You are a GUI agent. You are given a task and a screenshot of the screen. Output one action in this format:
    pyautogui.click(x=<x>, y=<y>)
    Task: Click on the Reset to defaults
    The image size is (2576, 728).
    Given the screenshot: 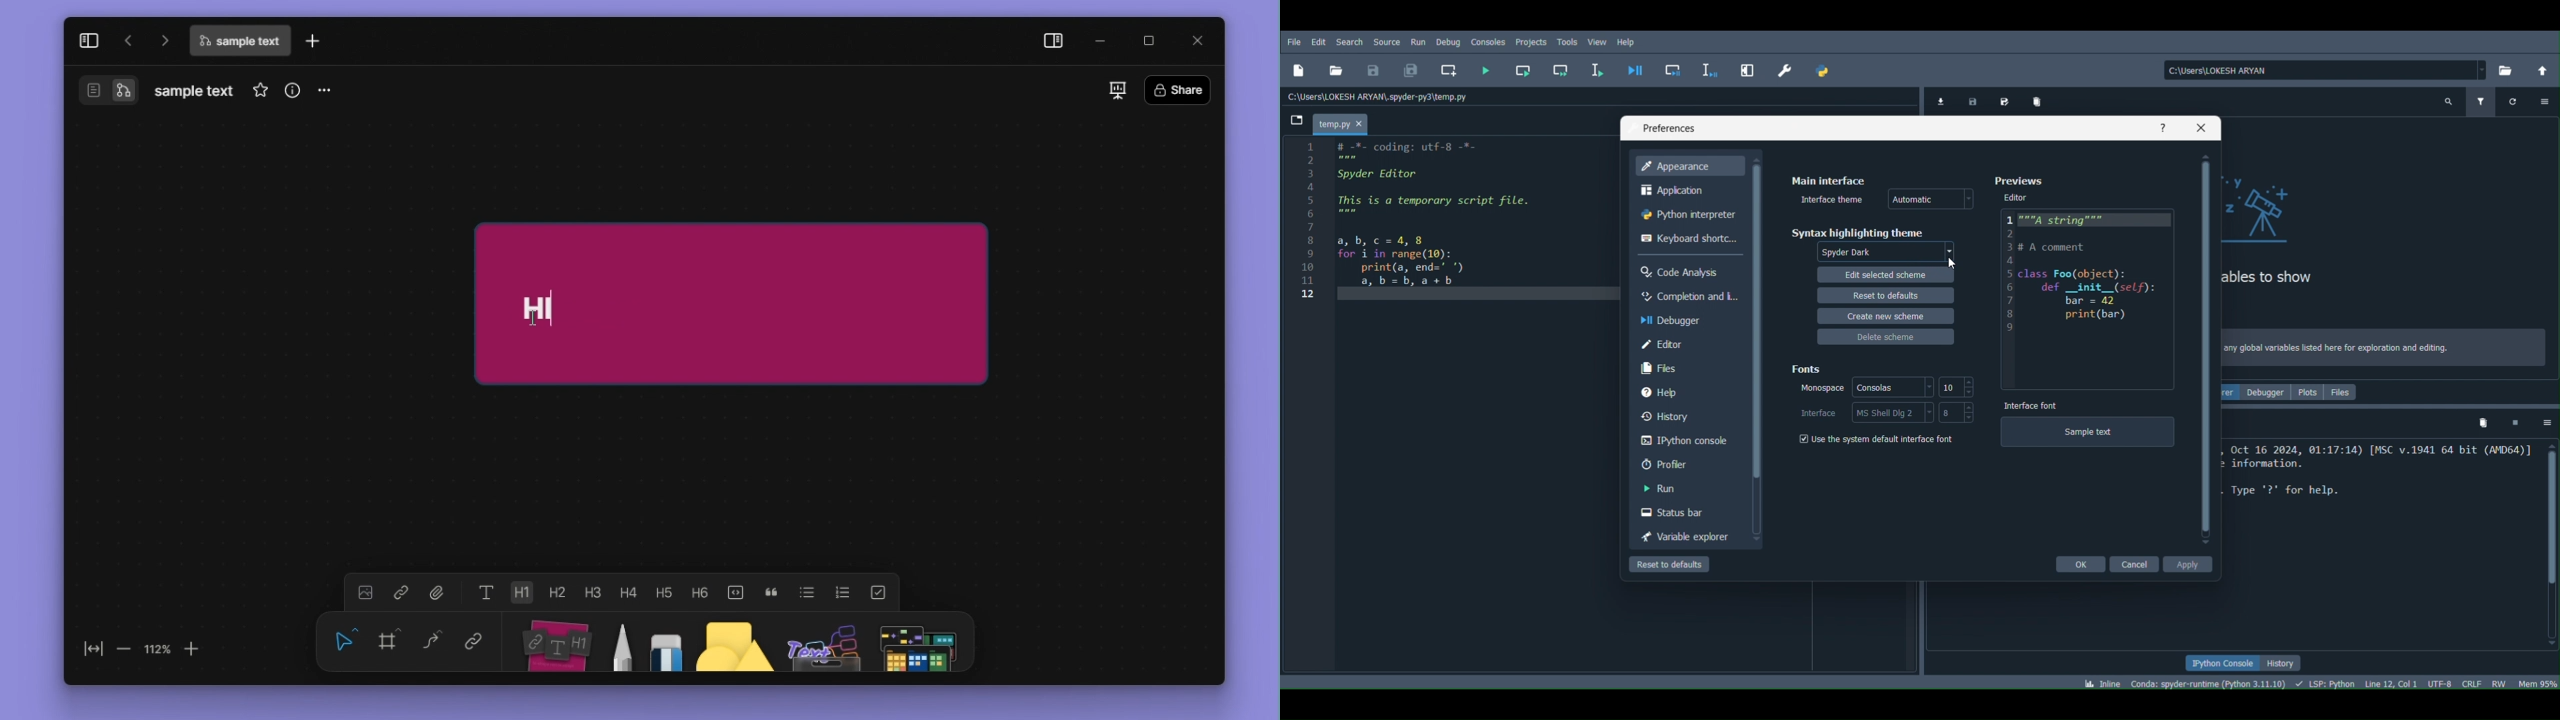 What is the action you would take?
    pyautogui.click(x=1883, y=293)
    